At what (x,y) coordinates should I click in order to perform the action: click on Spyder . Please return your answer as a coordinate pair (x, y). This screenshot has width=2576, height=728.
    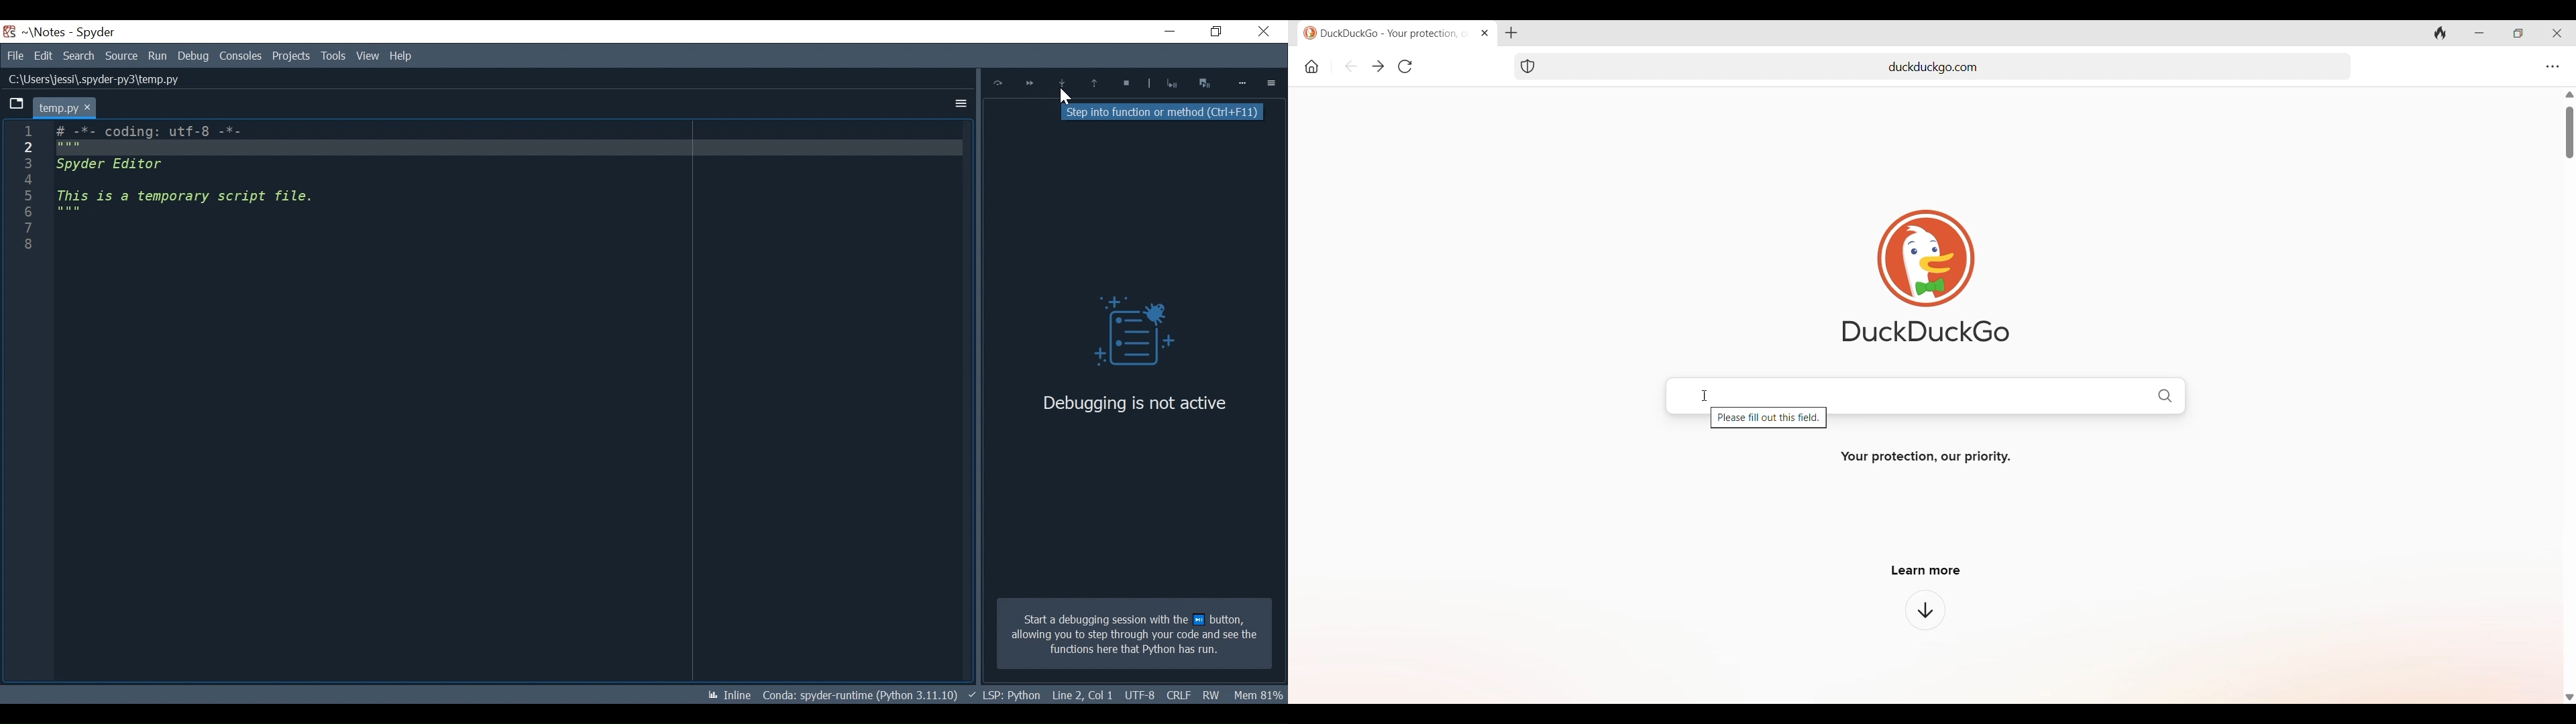
    Looking at the image, I should click on (97, 33).